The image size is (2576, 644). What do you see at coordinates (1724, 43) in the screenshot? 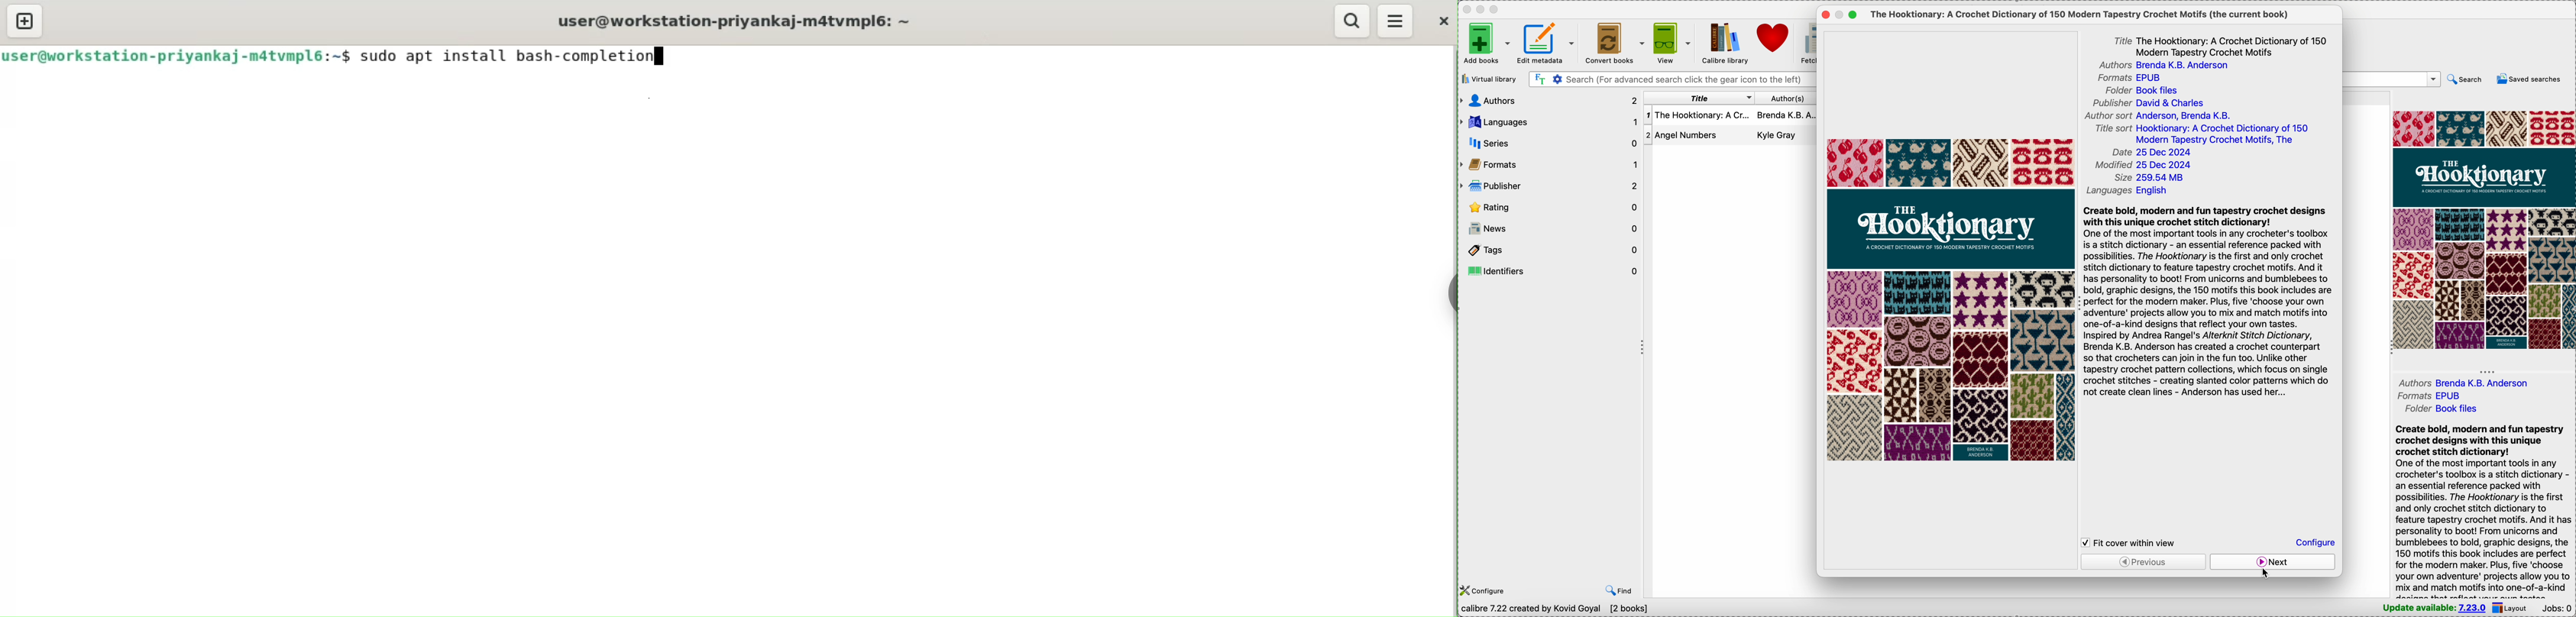
I see `Calibre library` at bounding box center [1724, 43].